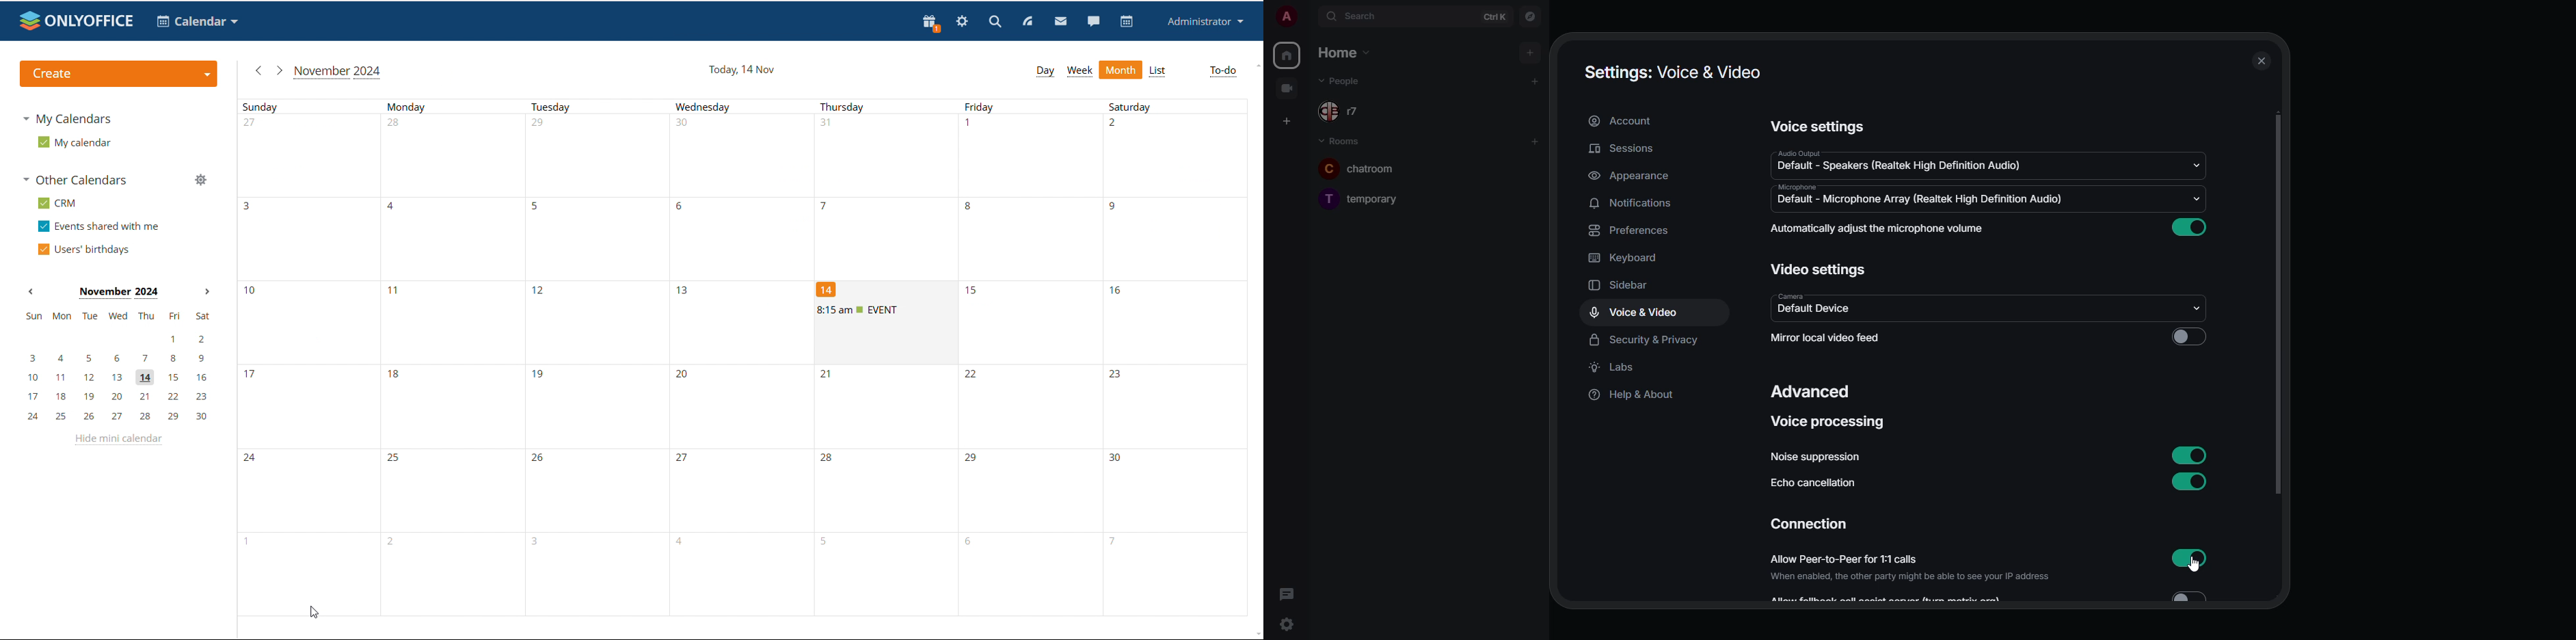 The width and height of the screenshot is (2576, 644). I want to click on cursor, so click(2203, 568).